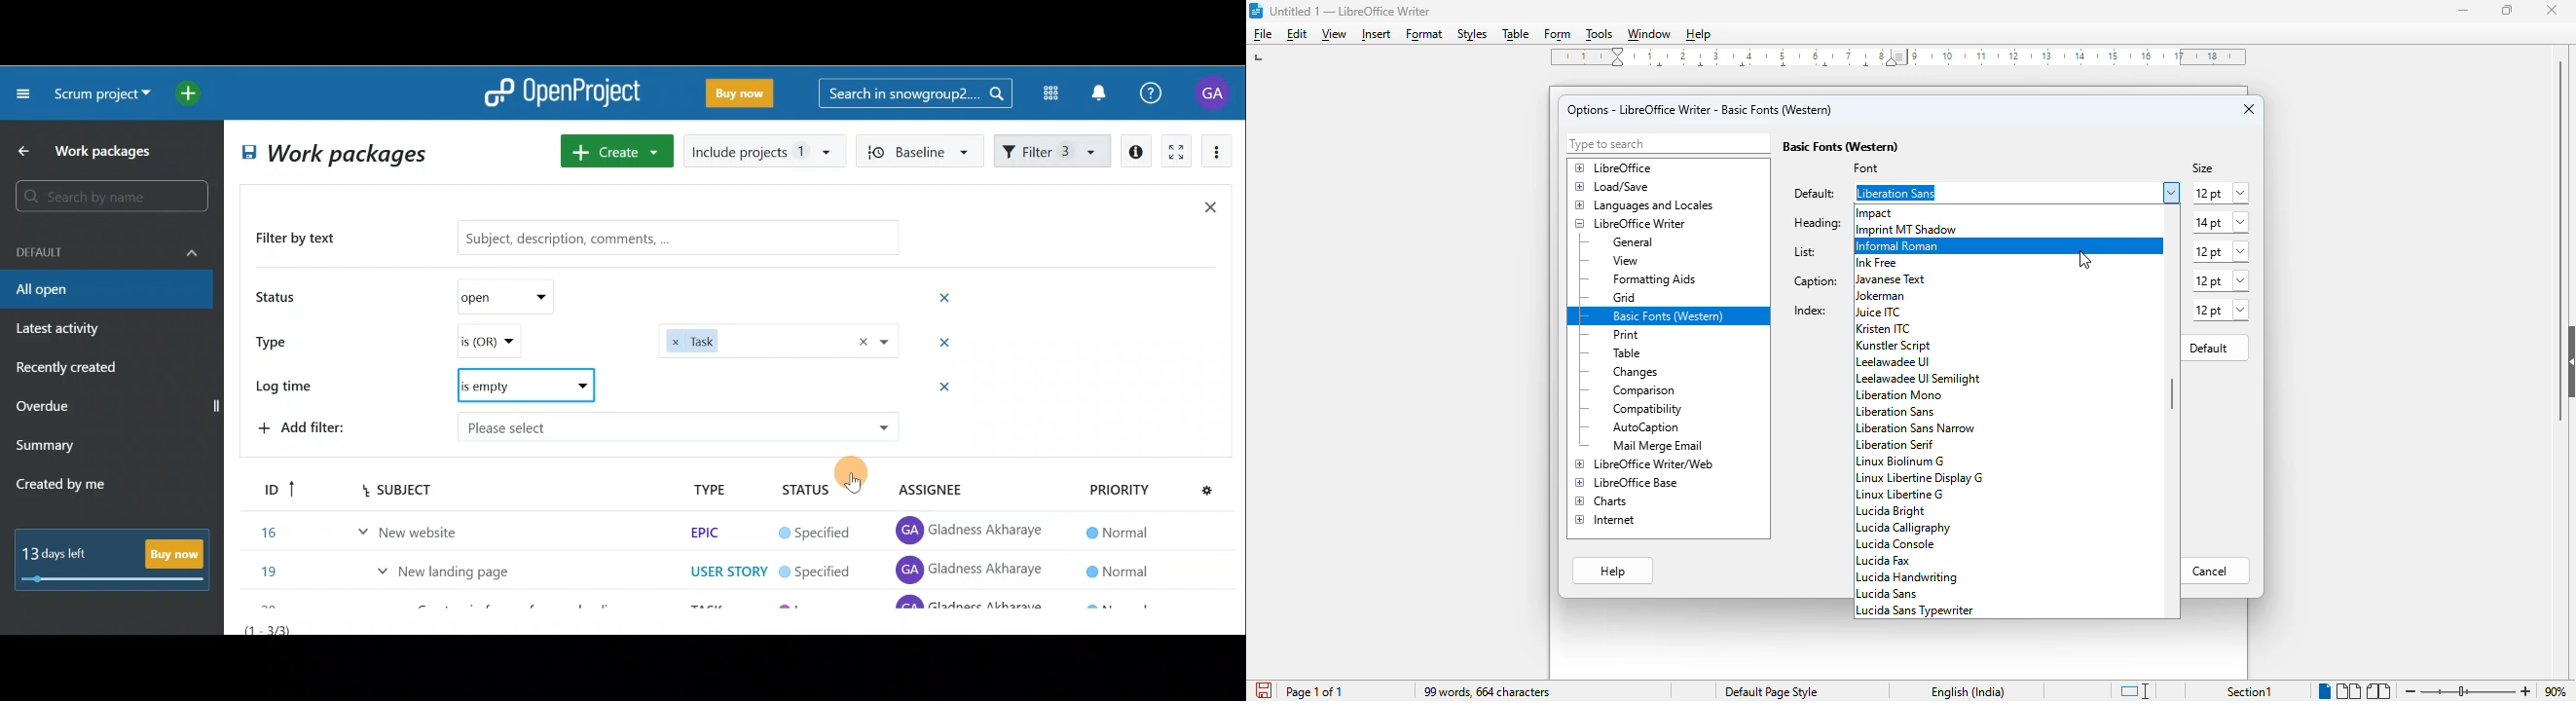  What do you see at coordinates (1807, 252) in the screenshot?
I see `list: ` at bounding box center [1807, 252].